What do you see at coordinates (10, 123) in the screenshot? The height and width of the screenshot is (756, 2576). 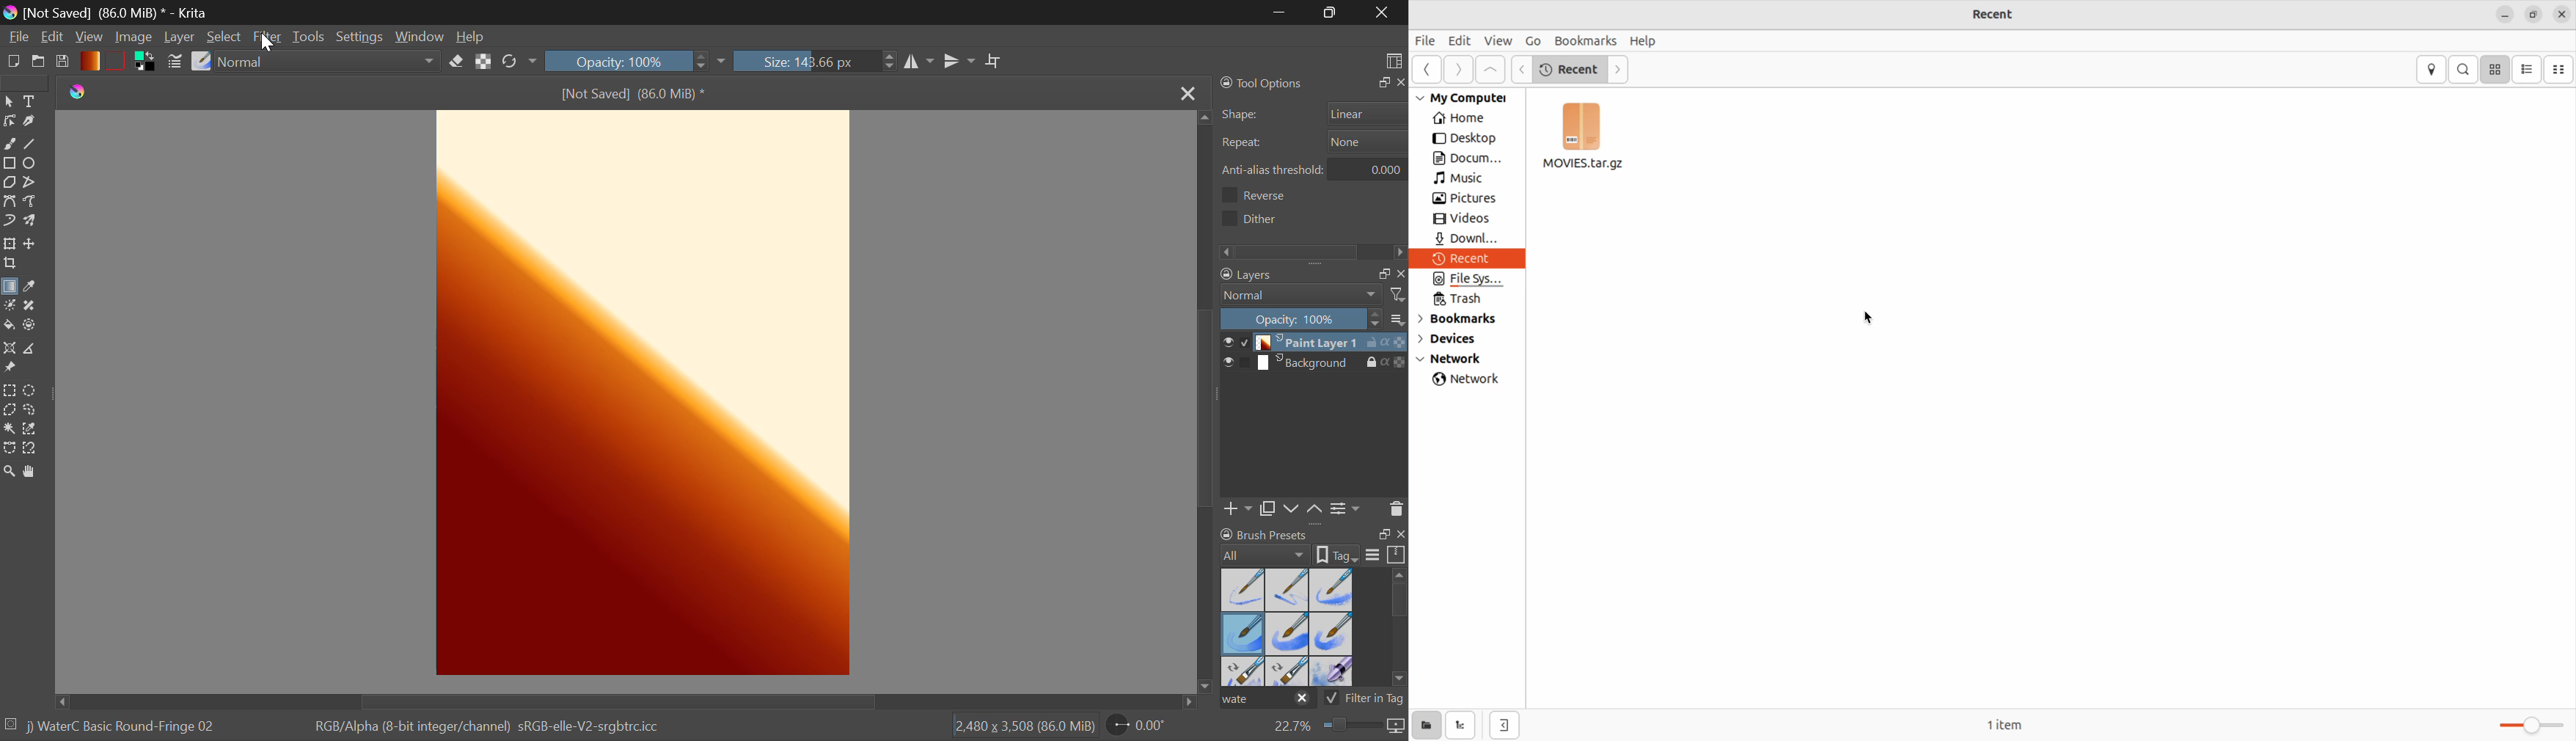 I see `Edit Shapes` at bounding box center [10, 123].